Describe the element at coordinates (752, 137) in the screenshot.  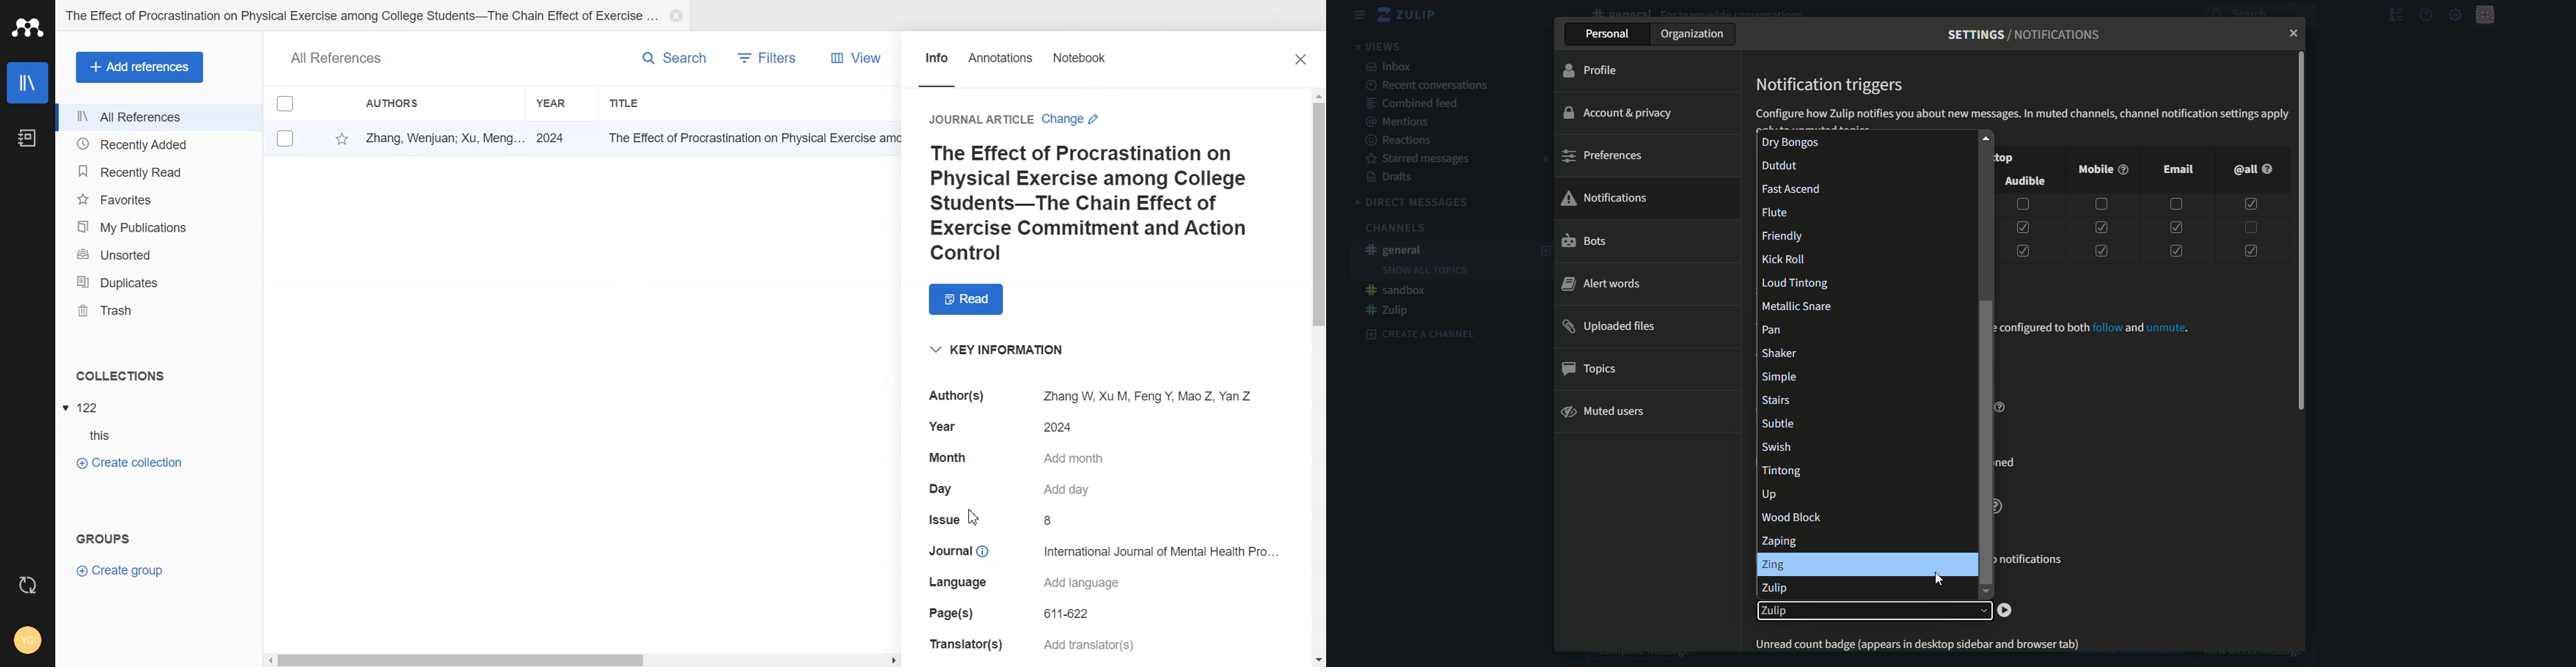
I see `title` at that location.